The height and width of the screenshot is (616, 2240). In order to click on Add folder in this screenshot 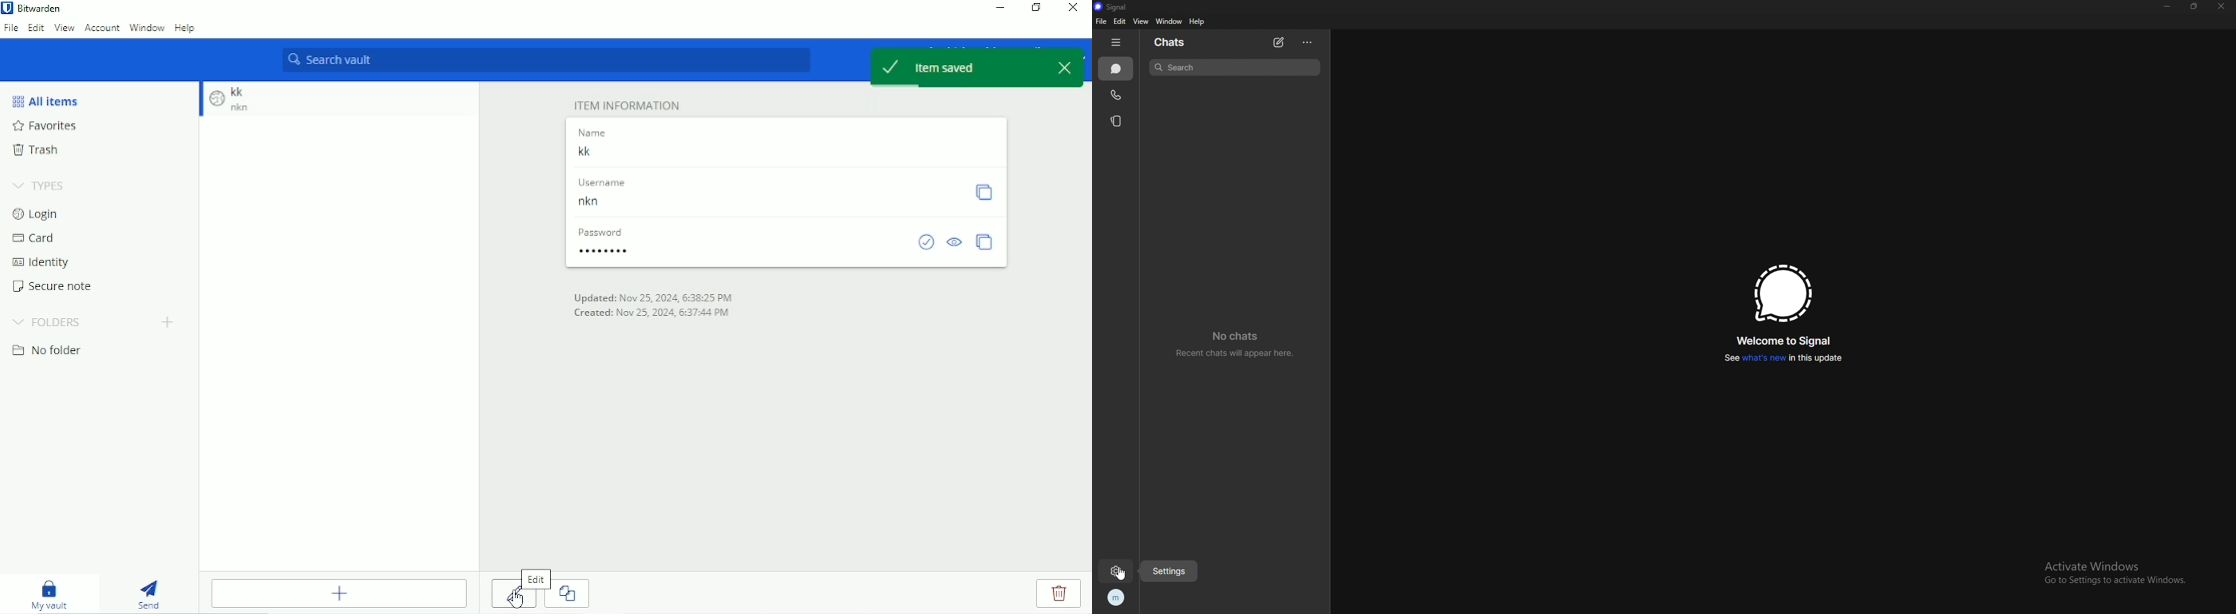, I will do `click(166, 322)`.